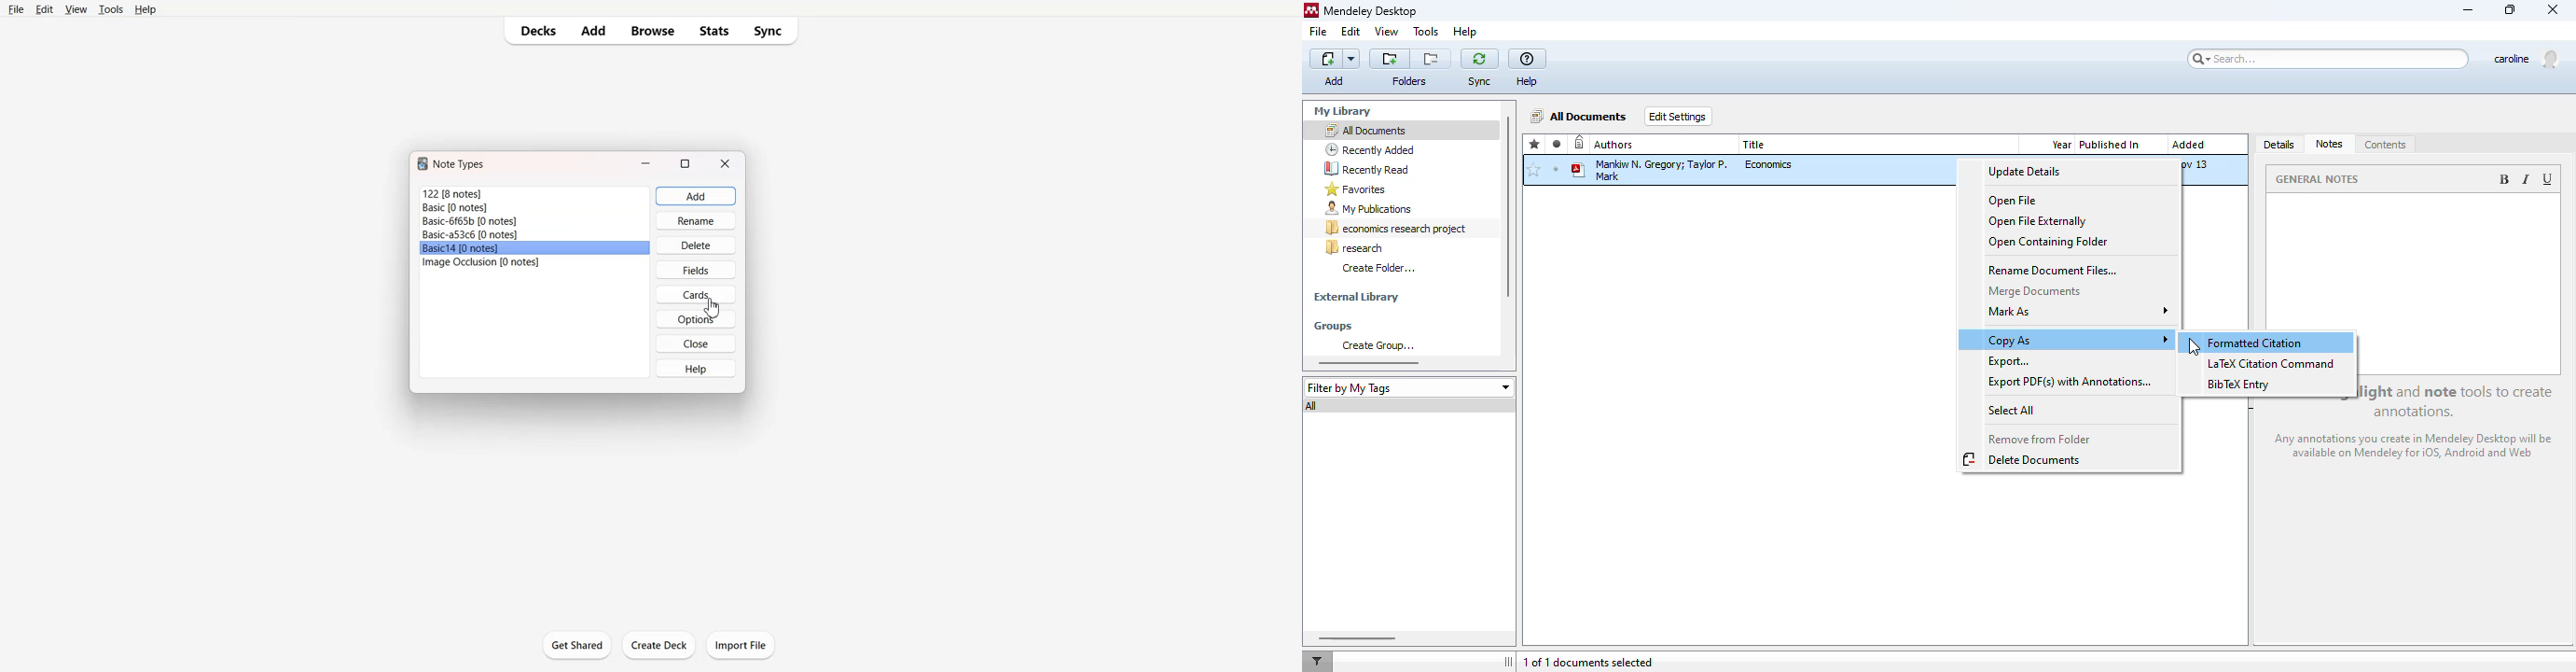 The height and width of the screenshot is (672, 2576). What do you see at coordinates (2050, 242) in the screenshot?
I see `open containing folder` at bounding box center [2050, 242].